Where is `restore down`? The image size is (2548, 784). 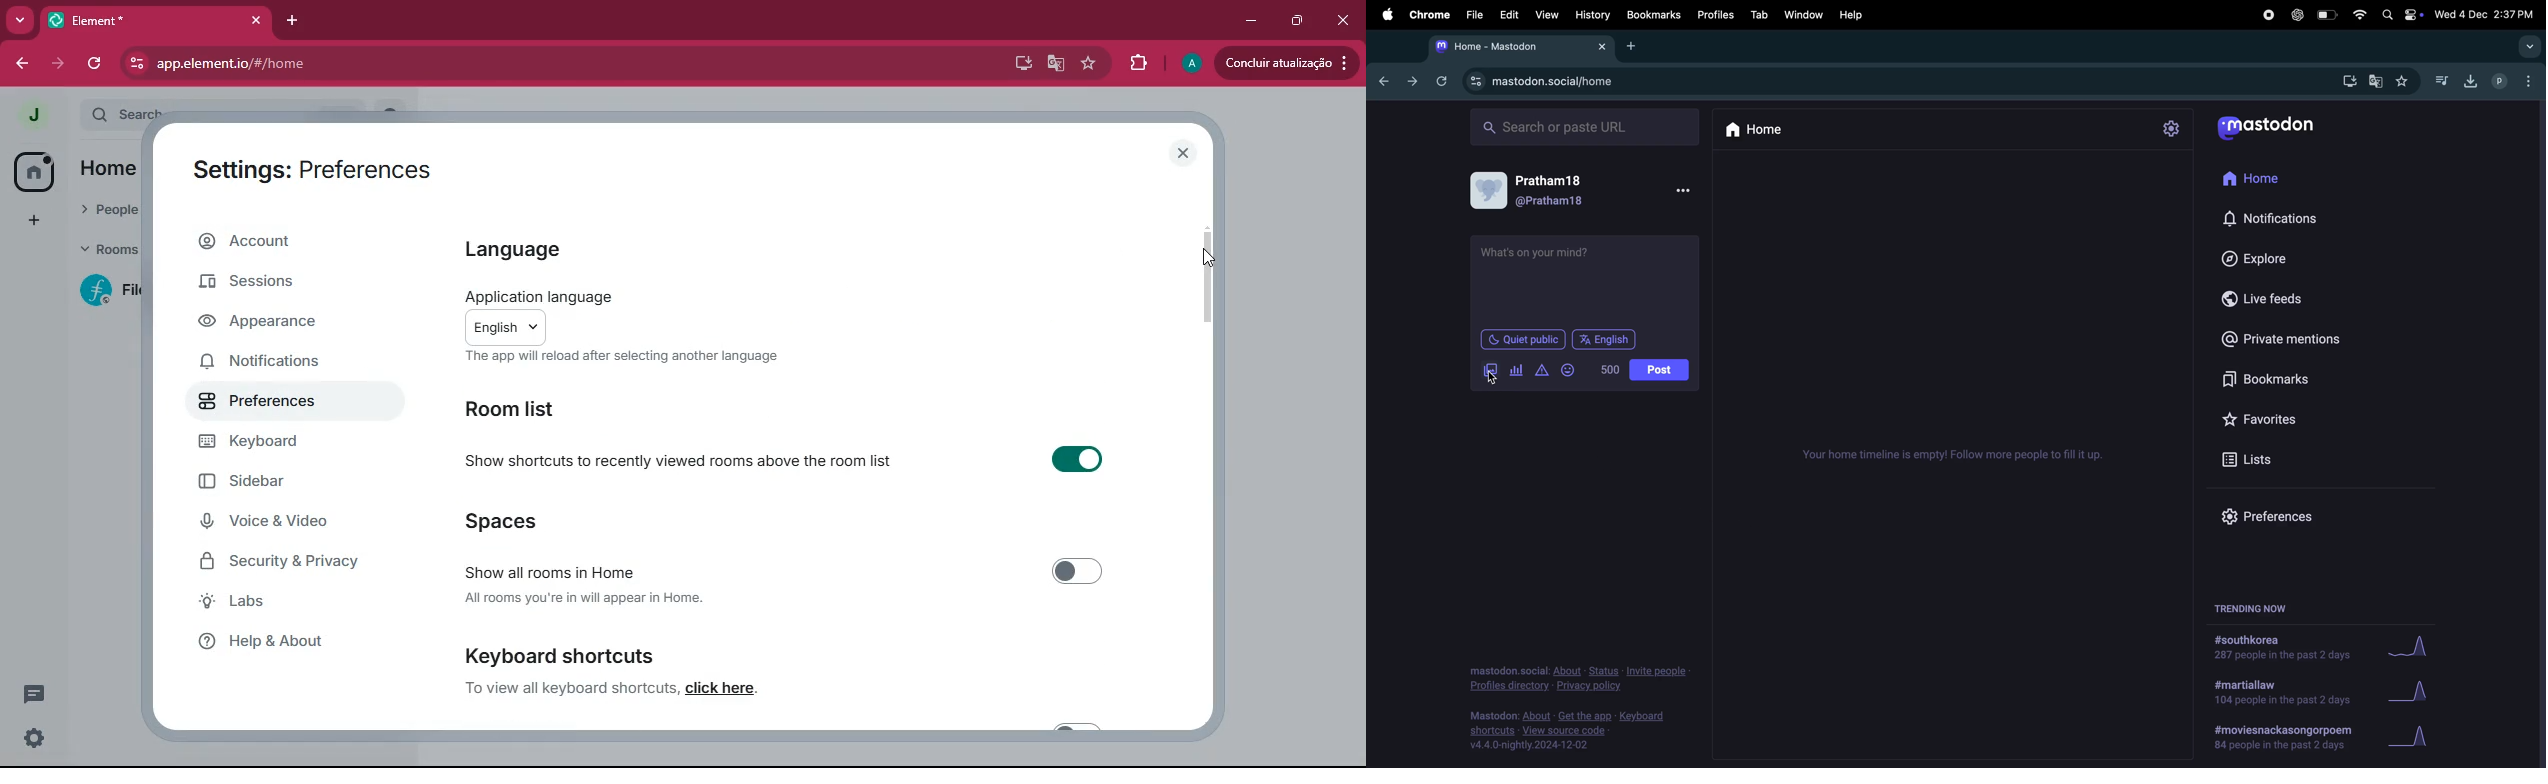 restore down is located at coordinates (1294, 21).